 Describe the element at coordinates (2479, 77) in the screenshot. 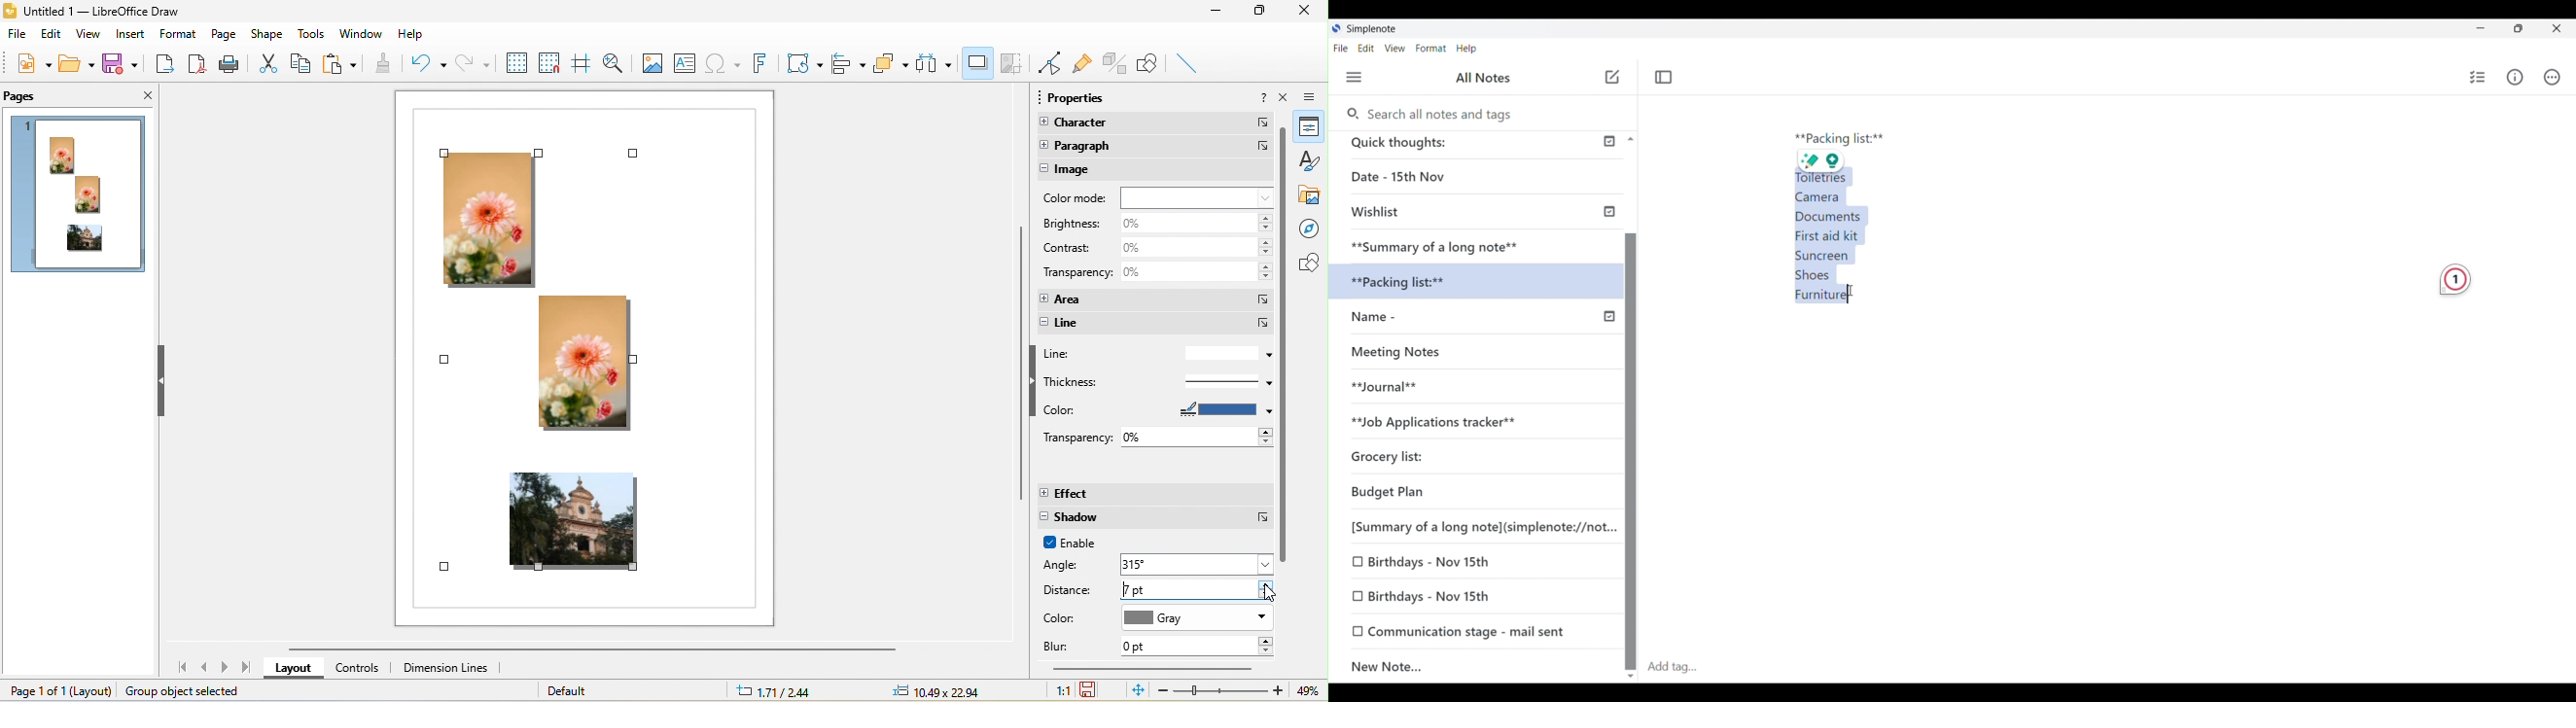

I see `Insert checklist` at that location.